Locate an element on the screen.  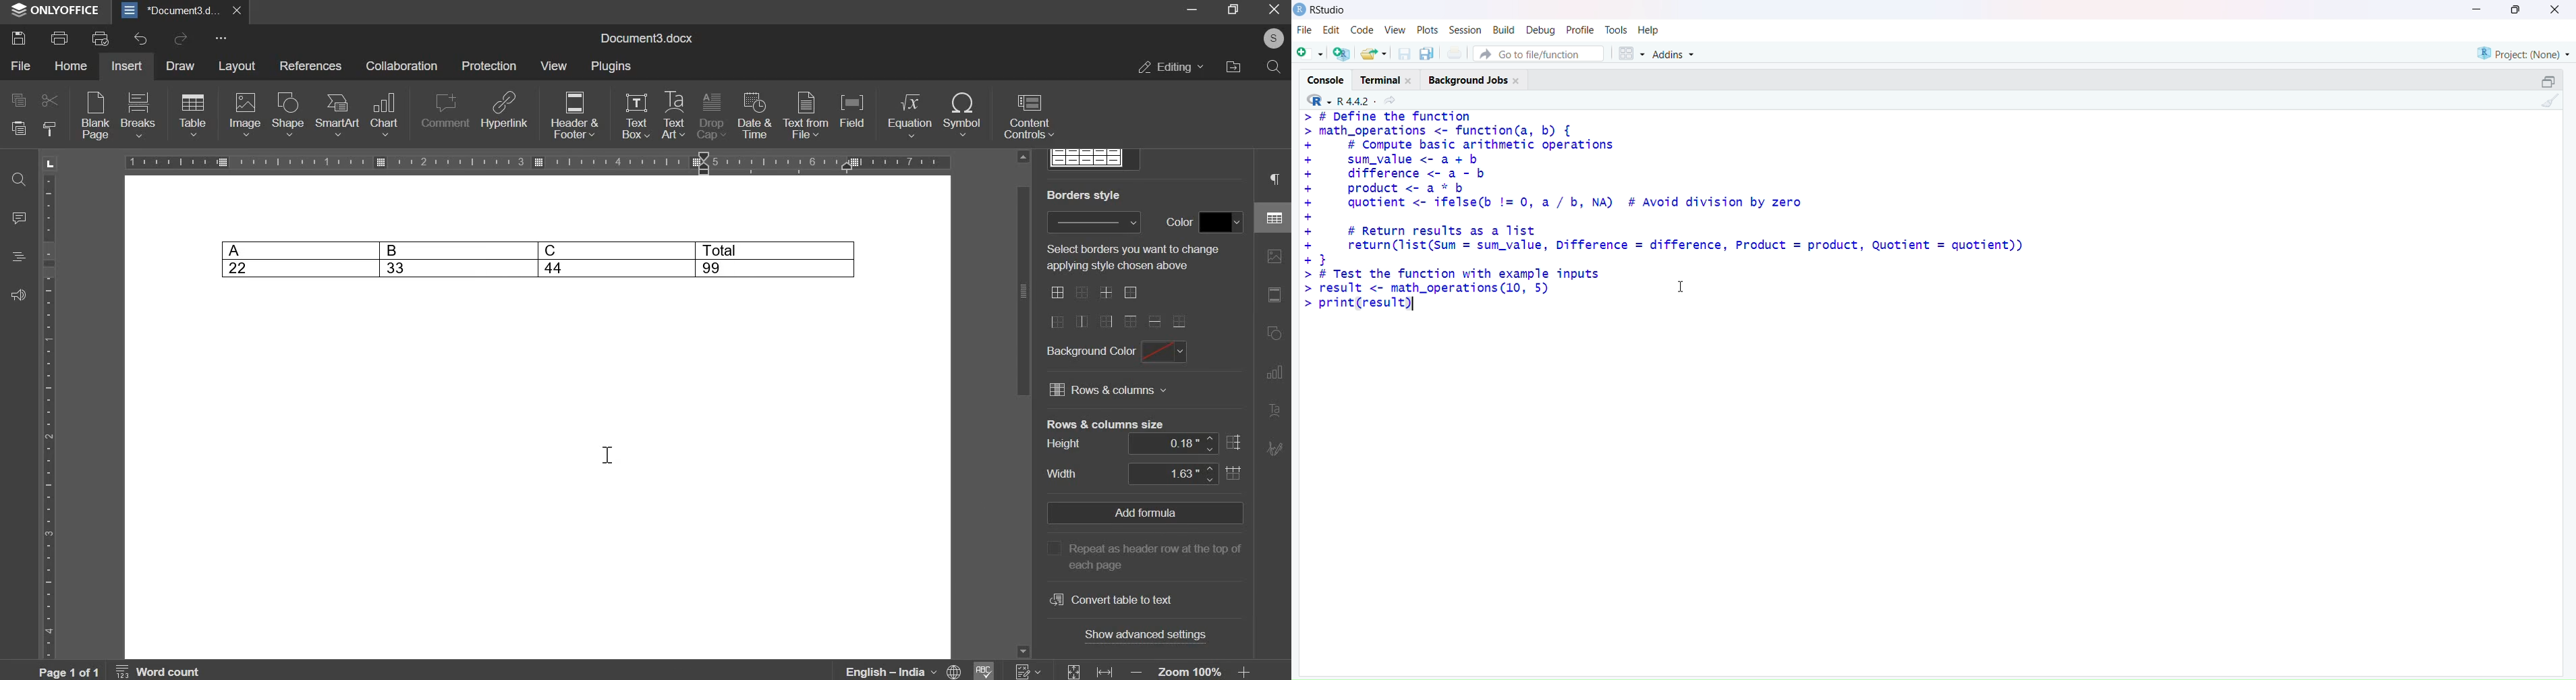
Ruler is located at coordinates (537, 163).